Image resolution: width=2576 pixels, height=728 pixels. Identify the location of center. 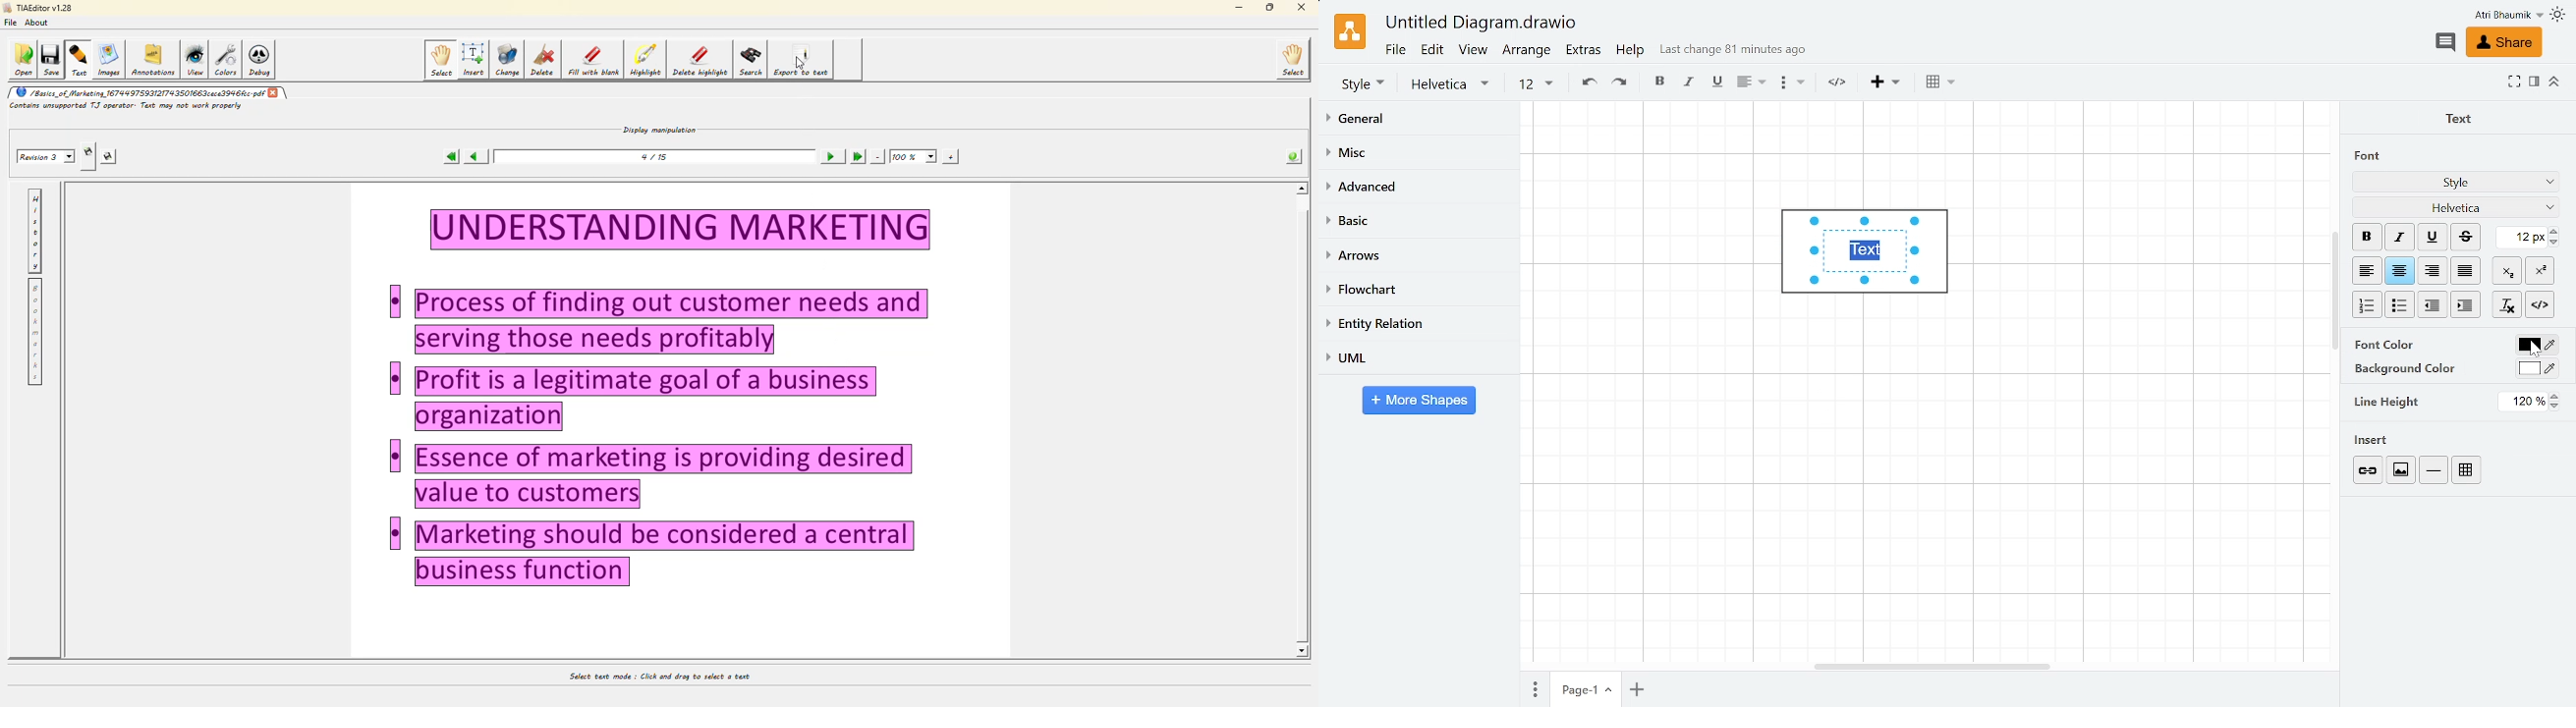
(2400, 271).